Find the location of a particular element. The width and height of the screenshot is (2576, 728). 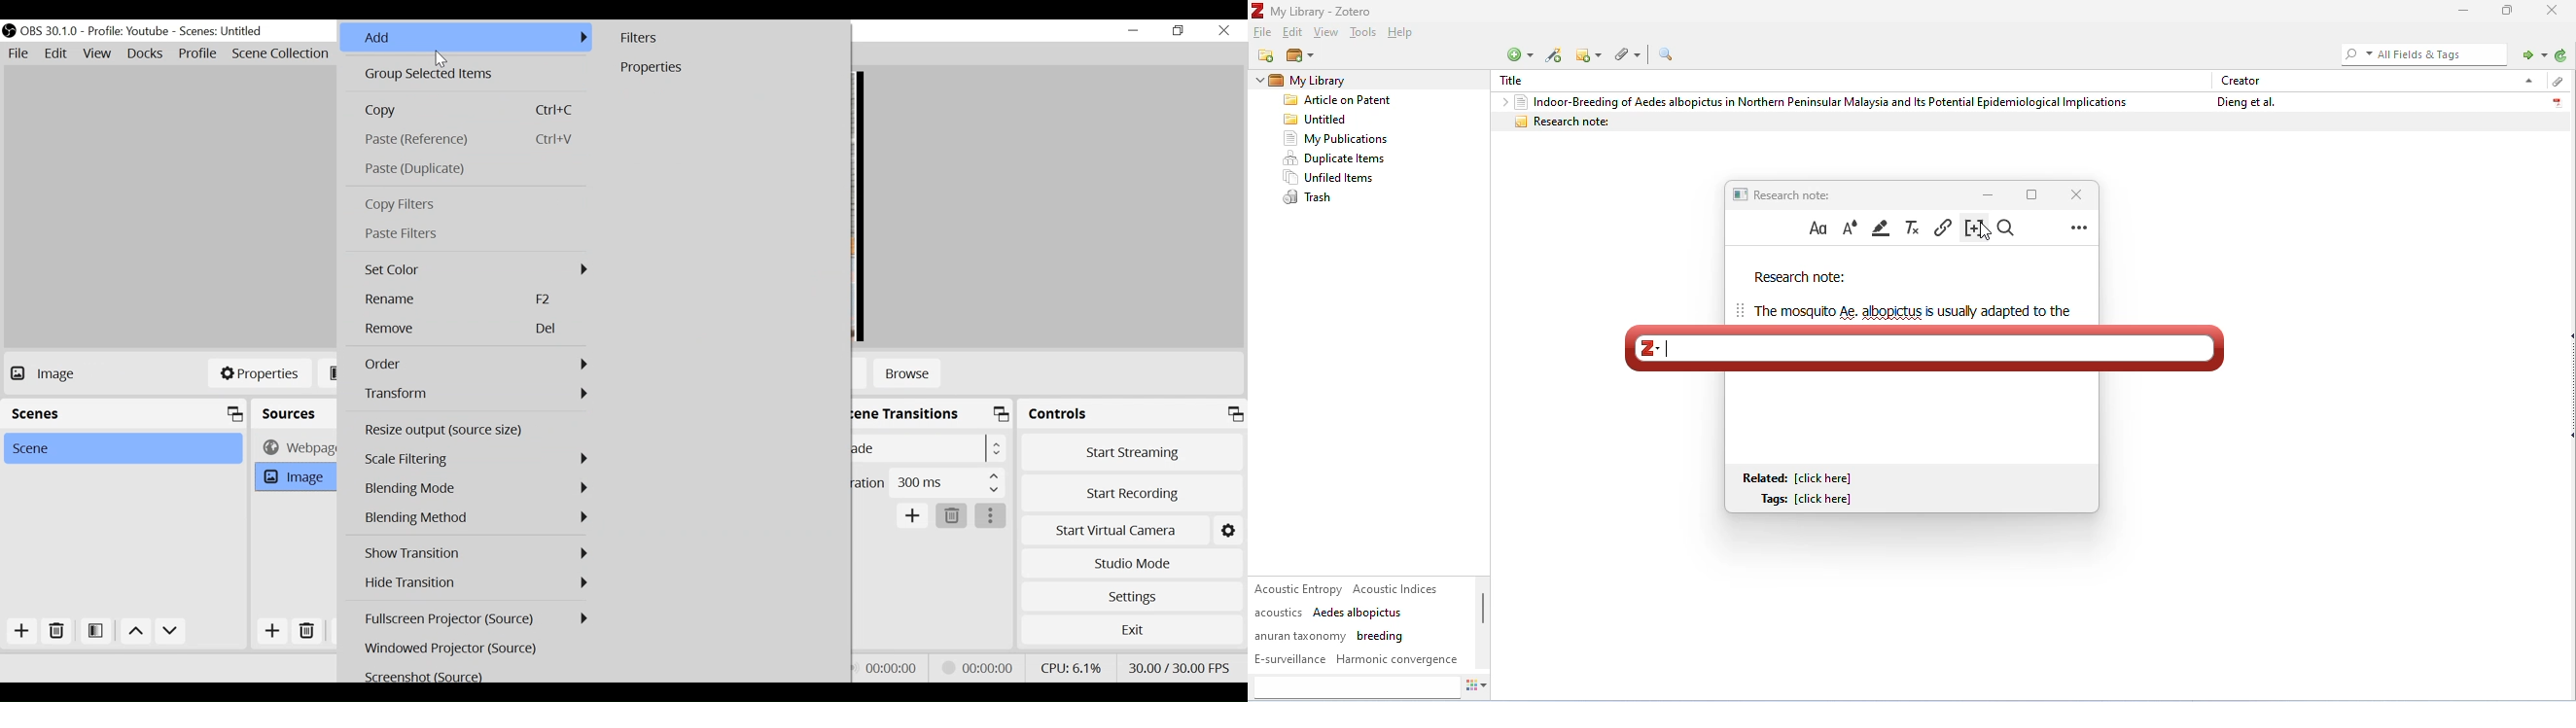

CPU Usage is located at coordinates (1071, 668).